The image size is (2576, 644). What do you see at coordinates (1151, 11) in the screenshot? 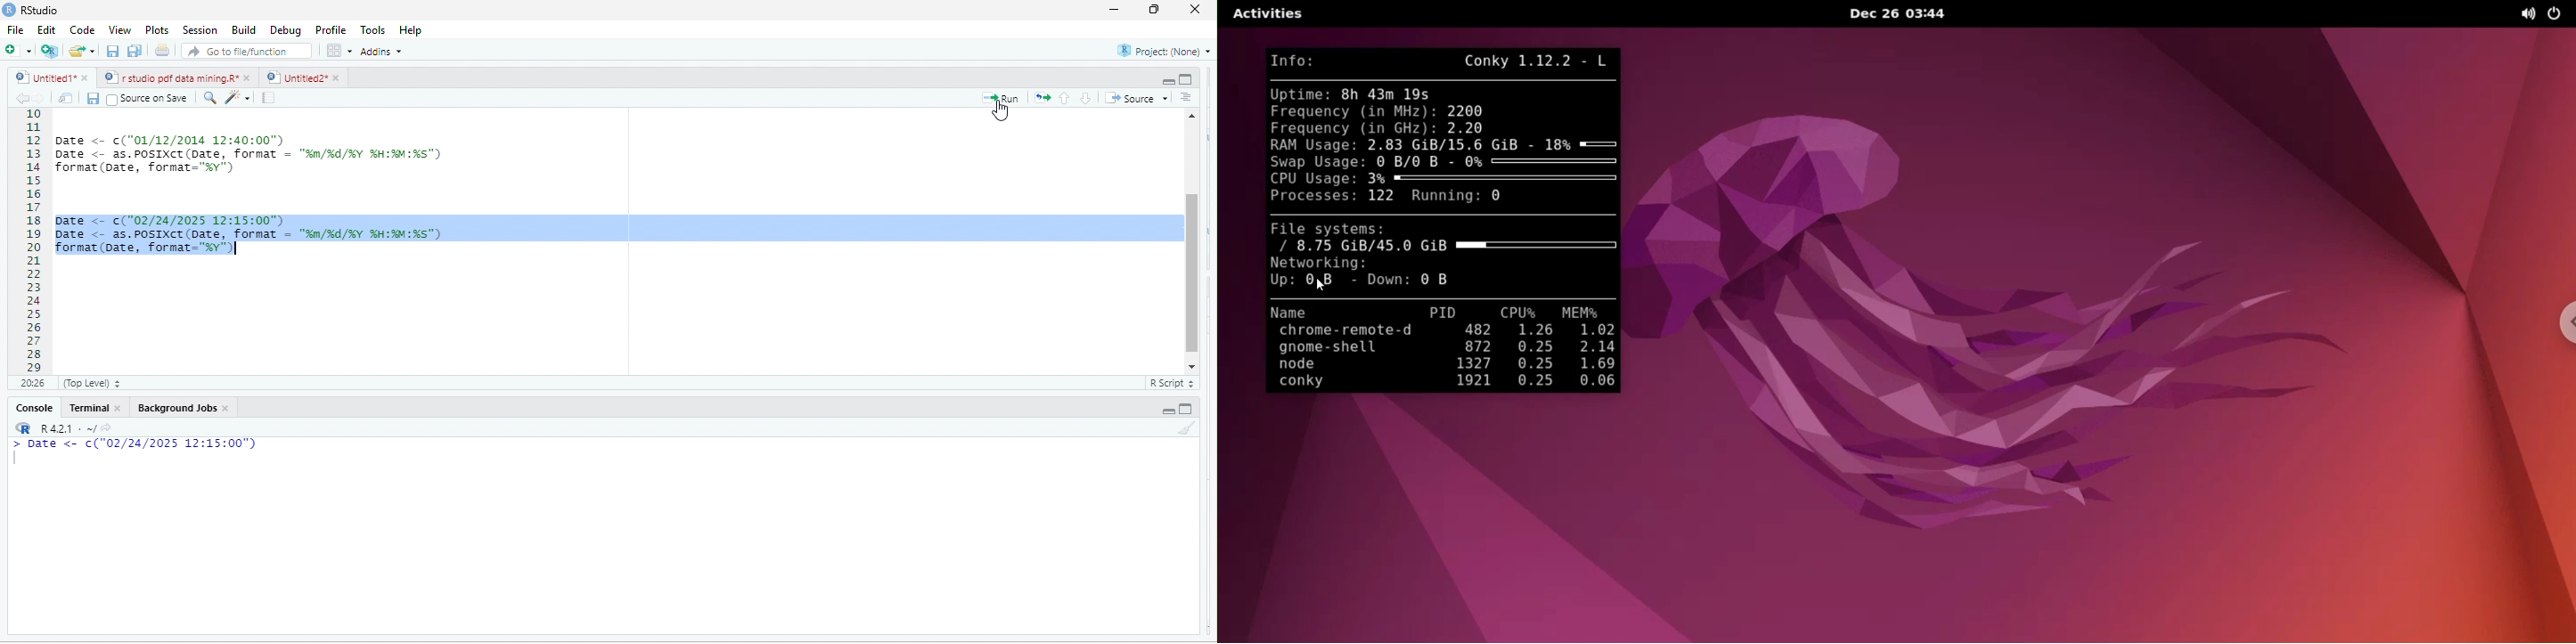
I see `maximize` at bounding box center [1151, 11].